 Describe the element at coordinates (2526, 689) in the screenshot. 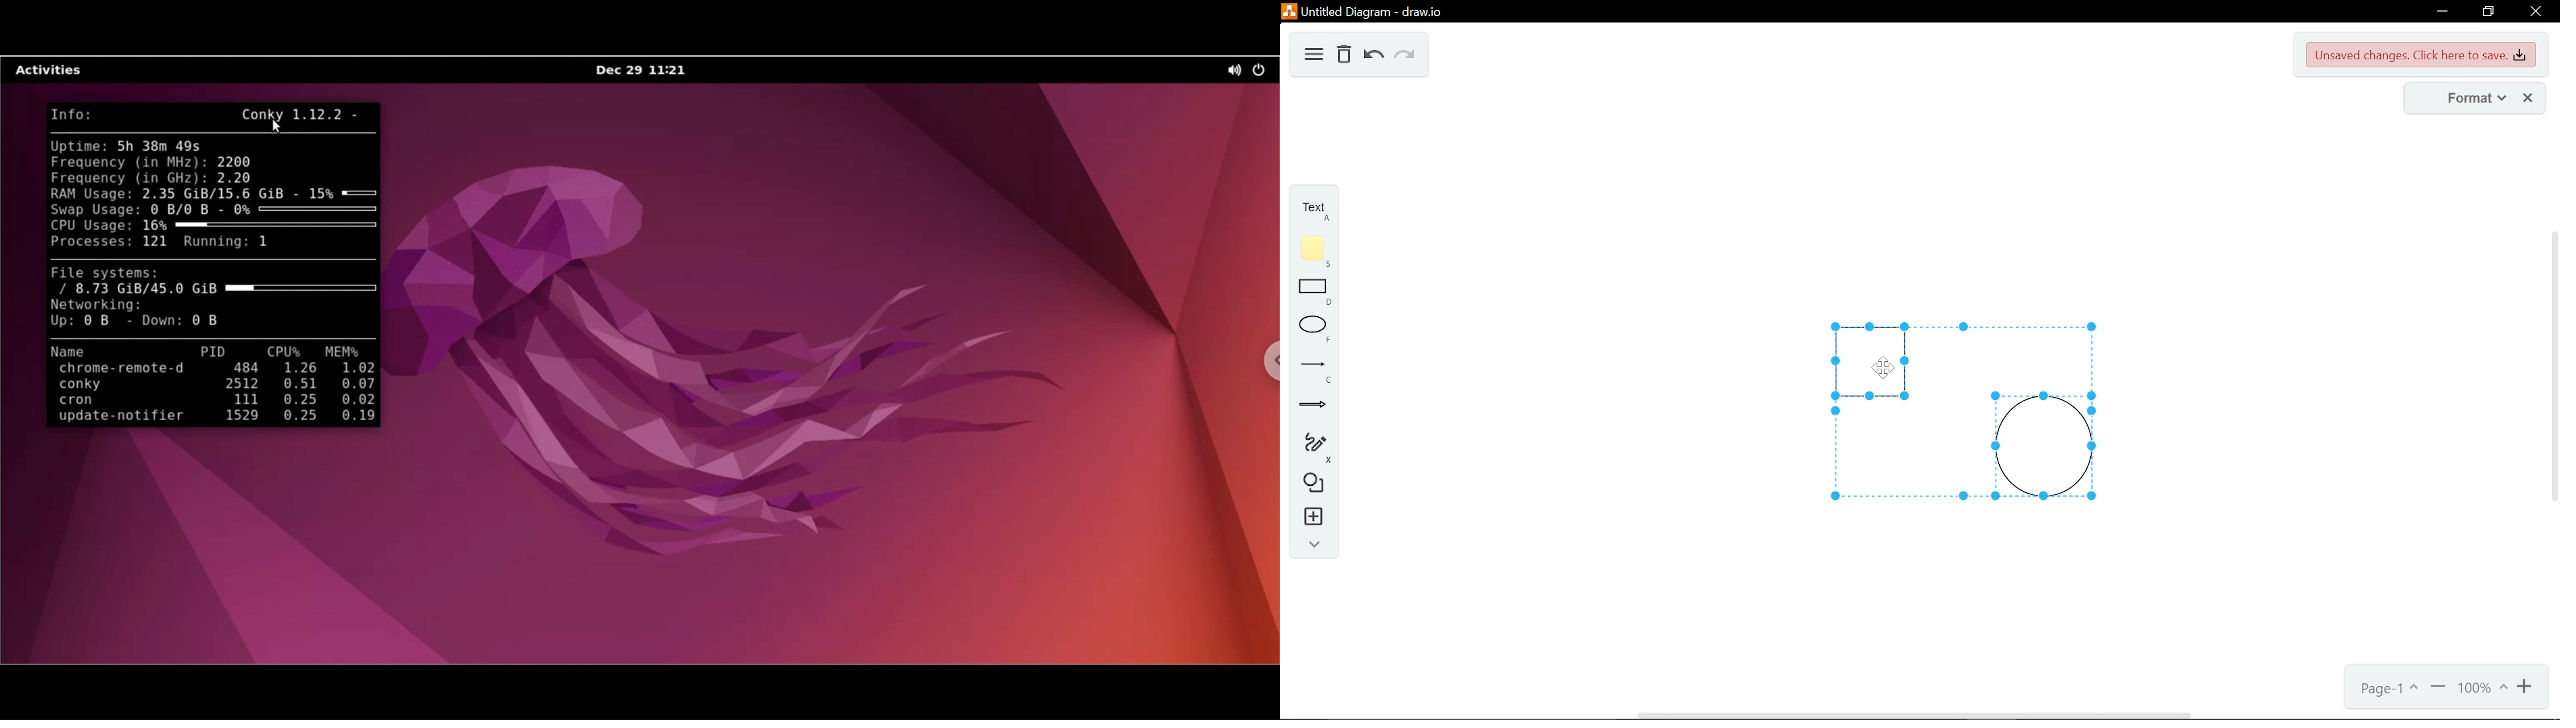

I see `zoom in` at that location.